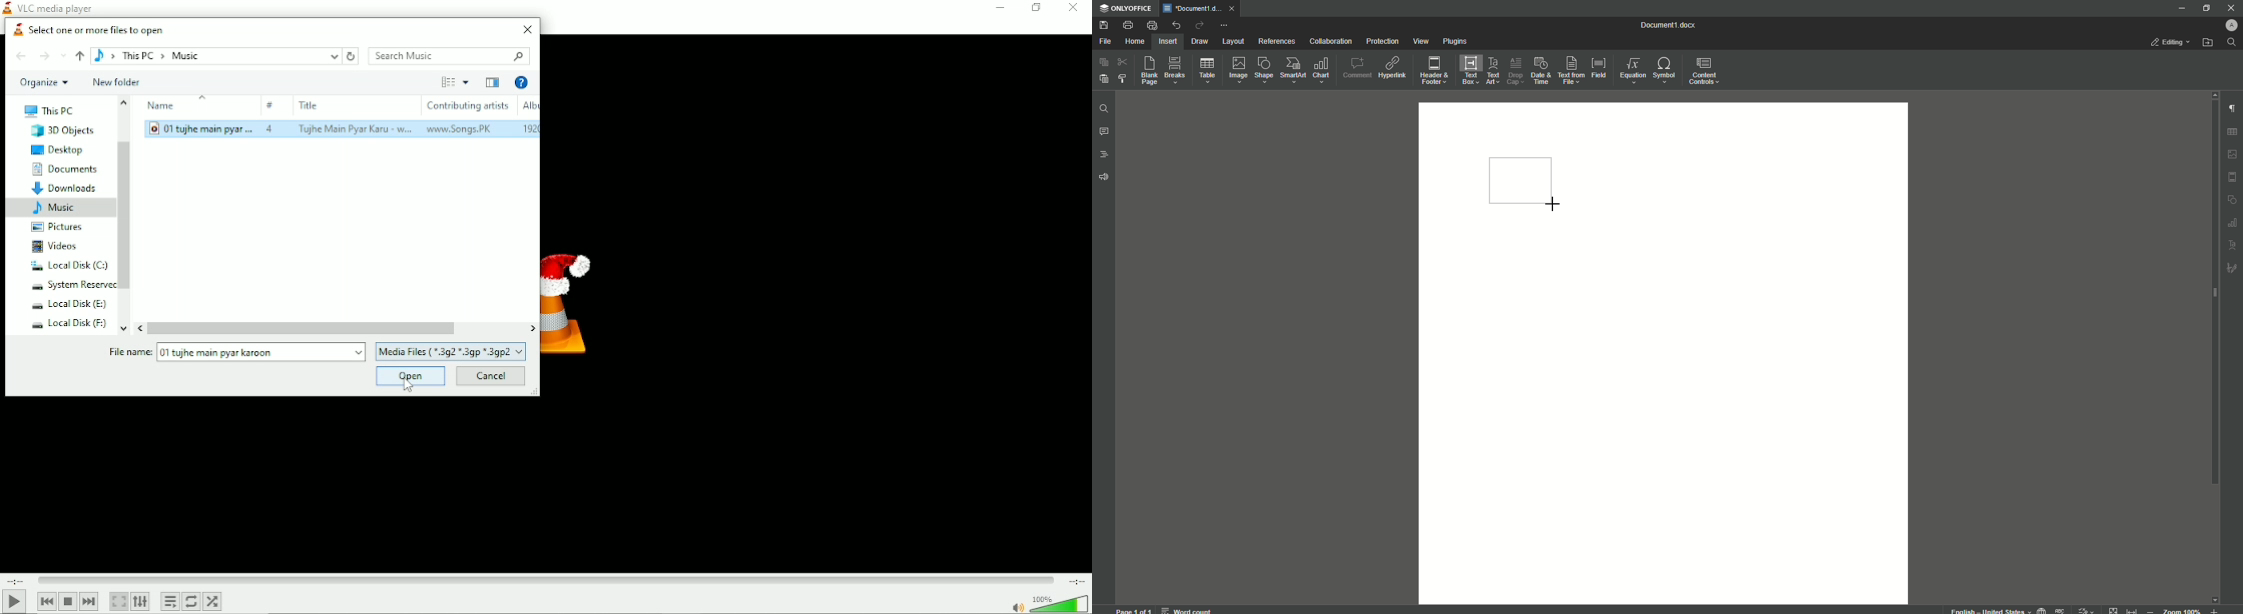 This screenshot has width=2268, height=616. What do you see at coordinates (1491, 72) in the screenshot?
I see `Text Art` at bounding box center [1491, 72].